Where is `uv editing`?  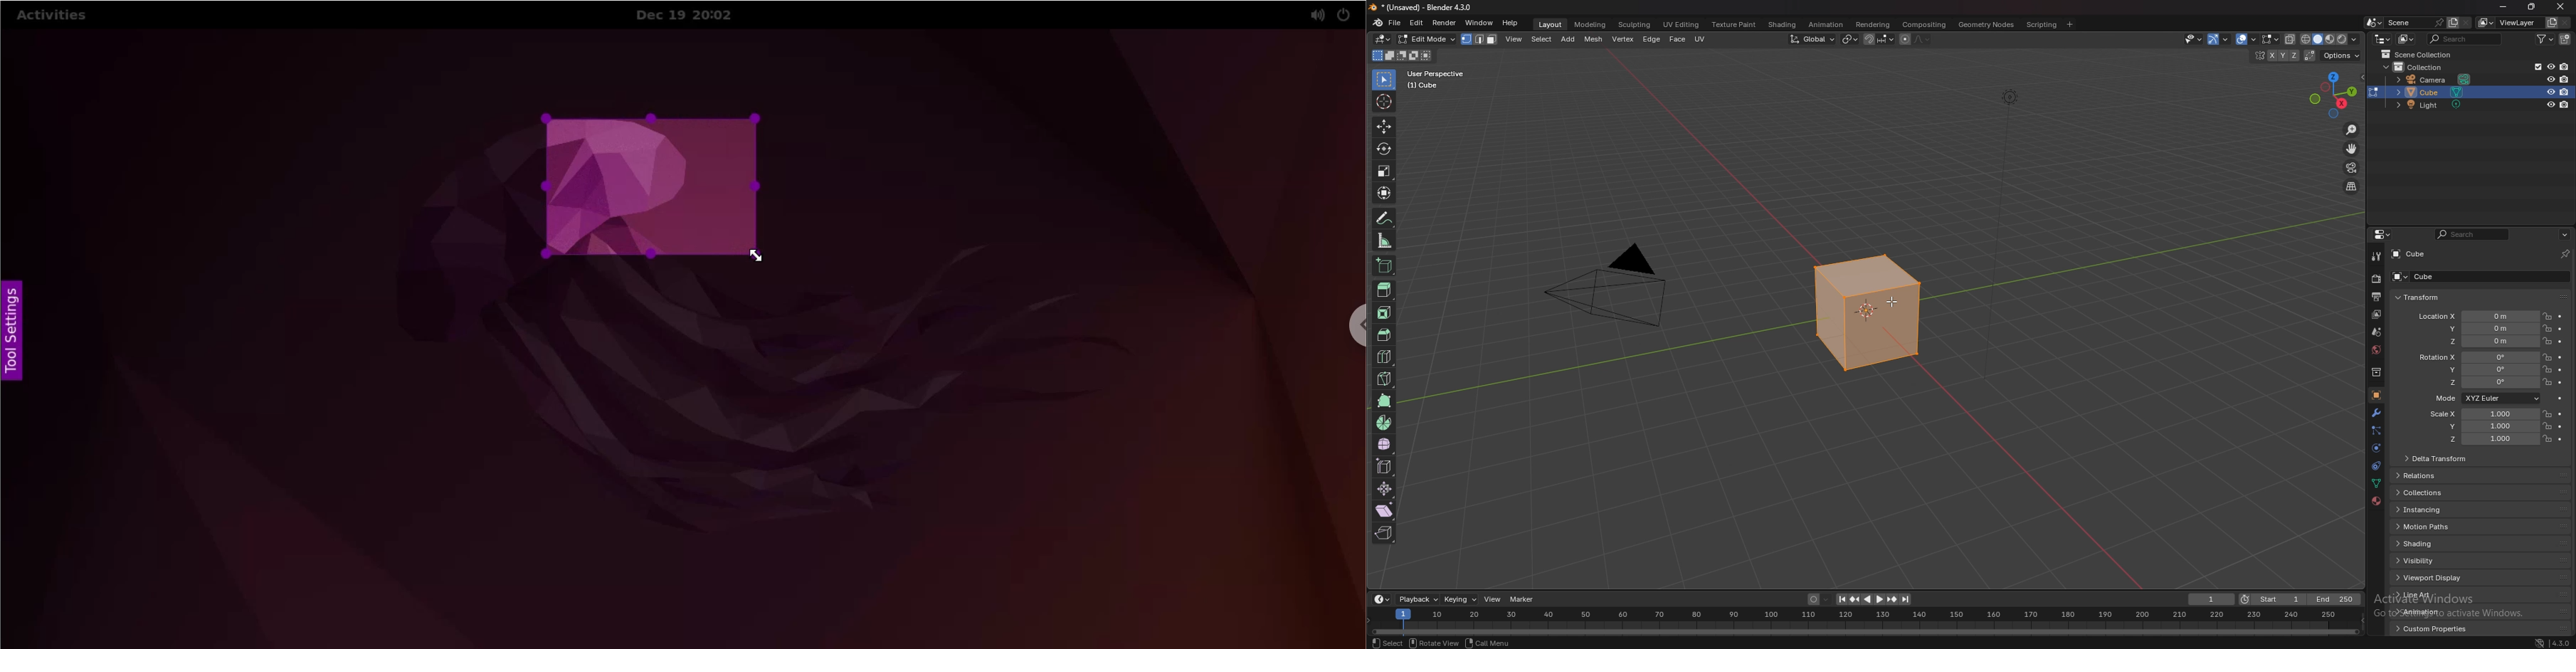 uv editing is located at coordinates (1683, 25).